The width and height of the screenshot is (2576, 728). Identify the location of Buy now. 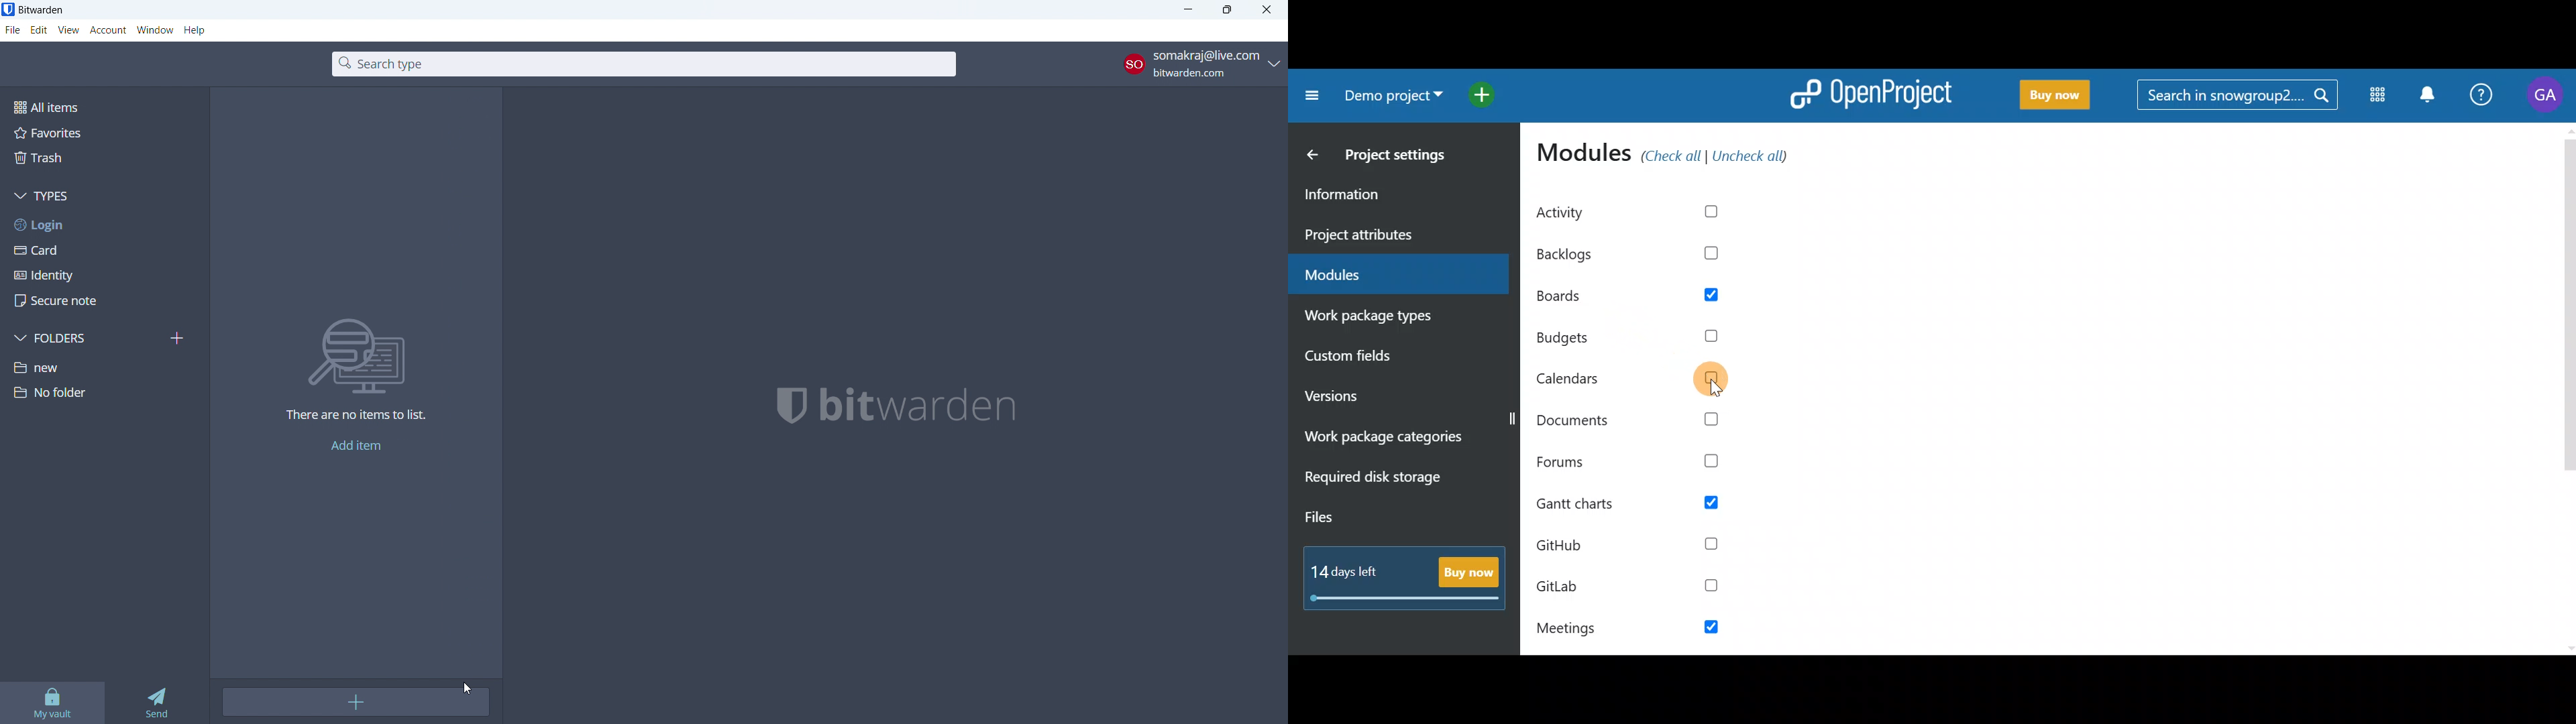
(1409, 574).